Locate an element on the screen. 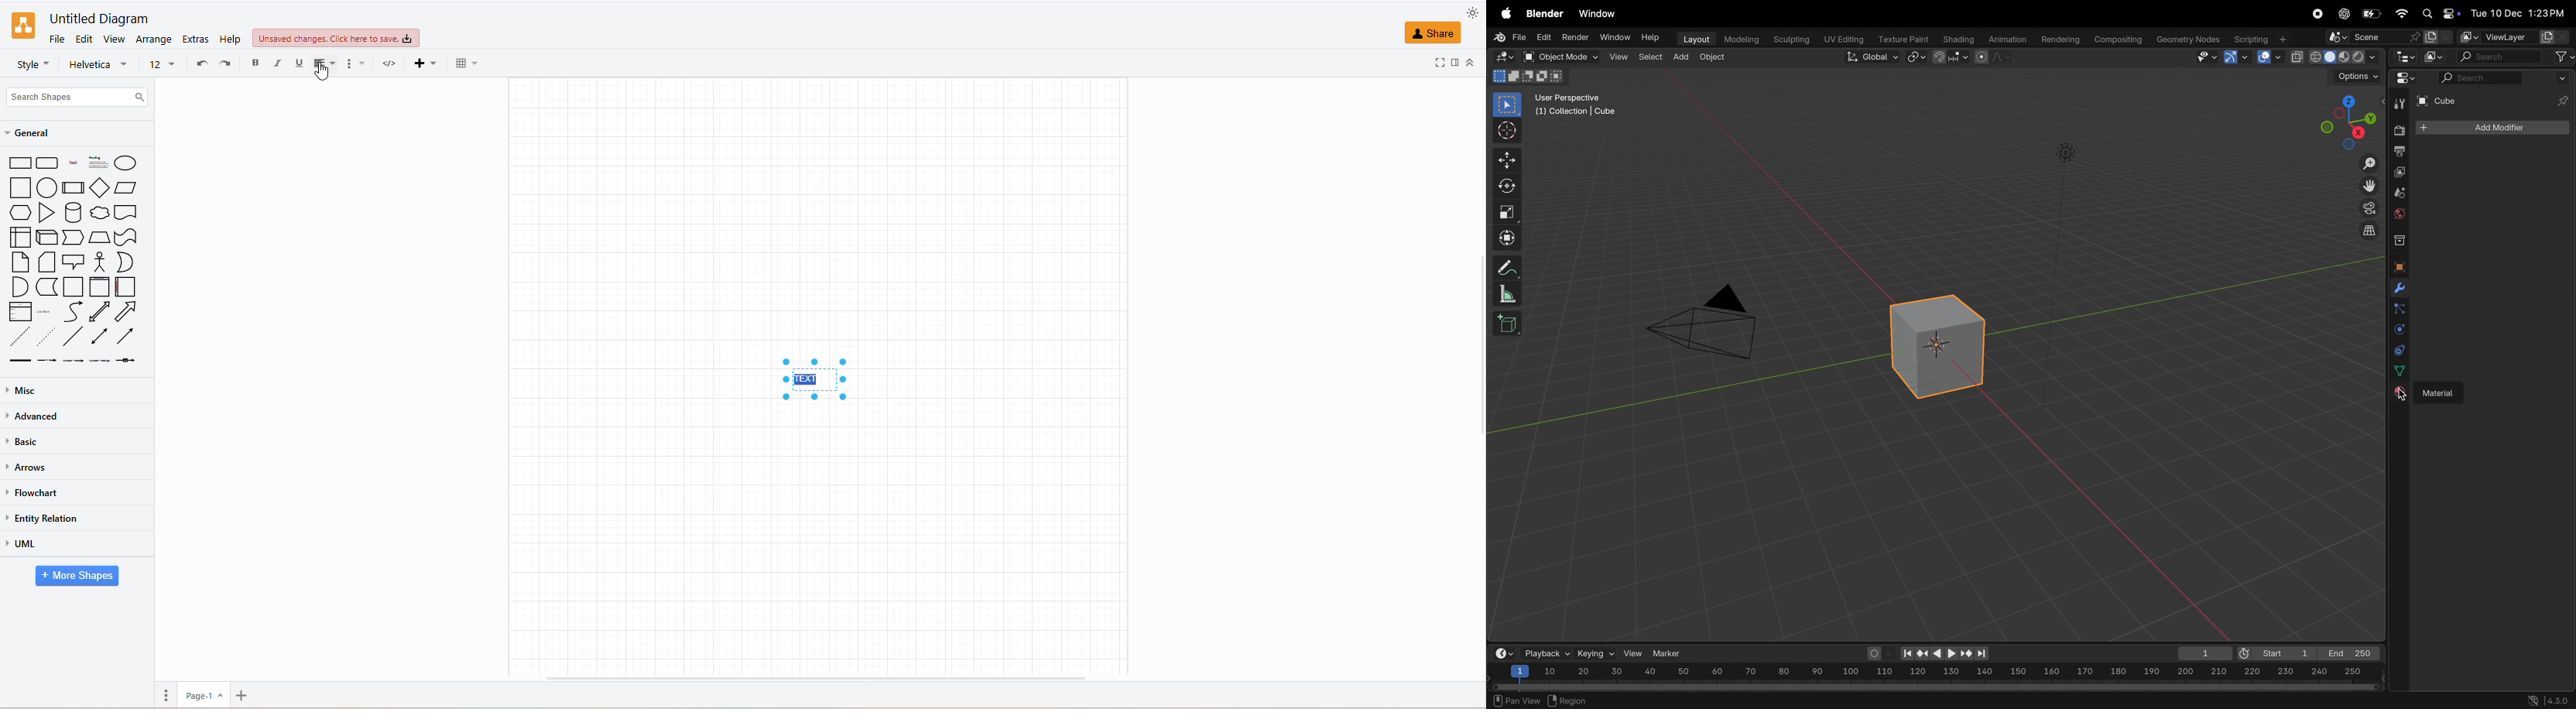  unsaved changes click here to save is located at coordinates (334, 39).